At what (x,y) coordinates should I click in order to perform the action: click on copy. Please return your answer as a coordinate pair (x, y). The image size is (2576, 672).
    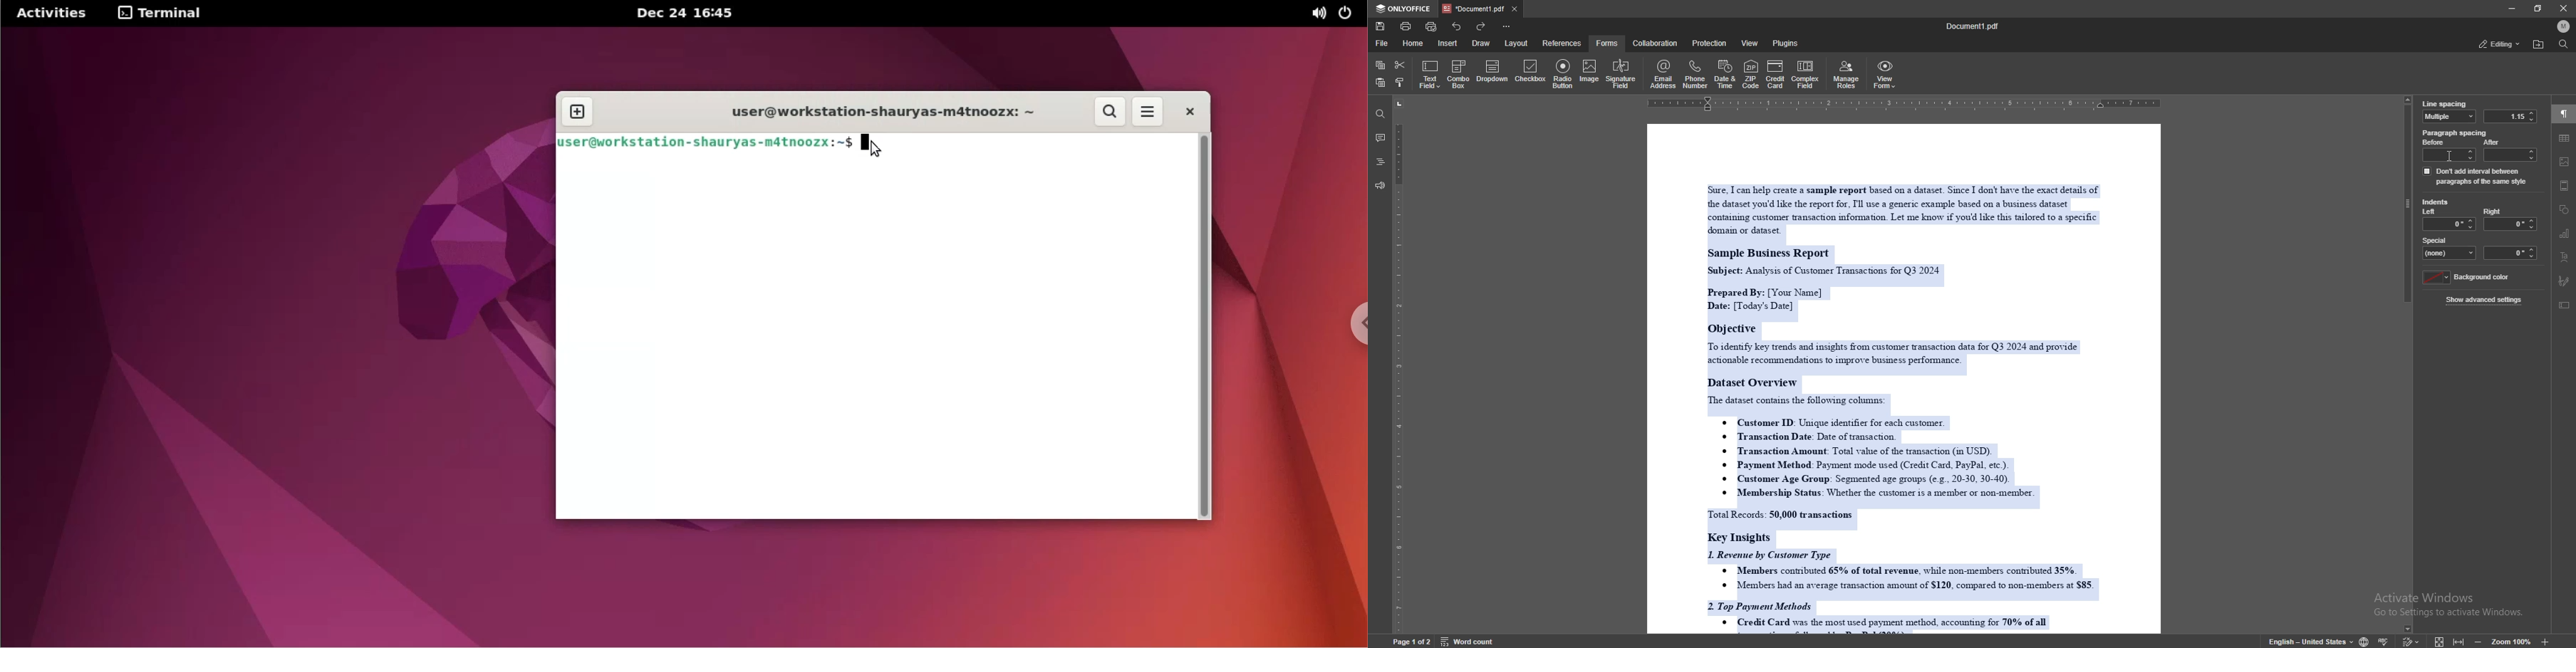
    Looking at the image, I should click on (1380, 65).